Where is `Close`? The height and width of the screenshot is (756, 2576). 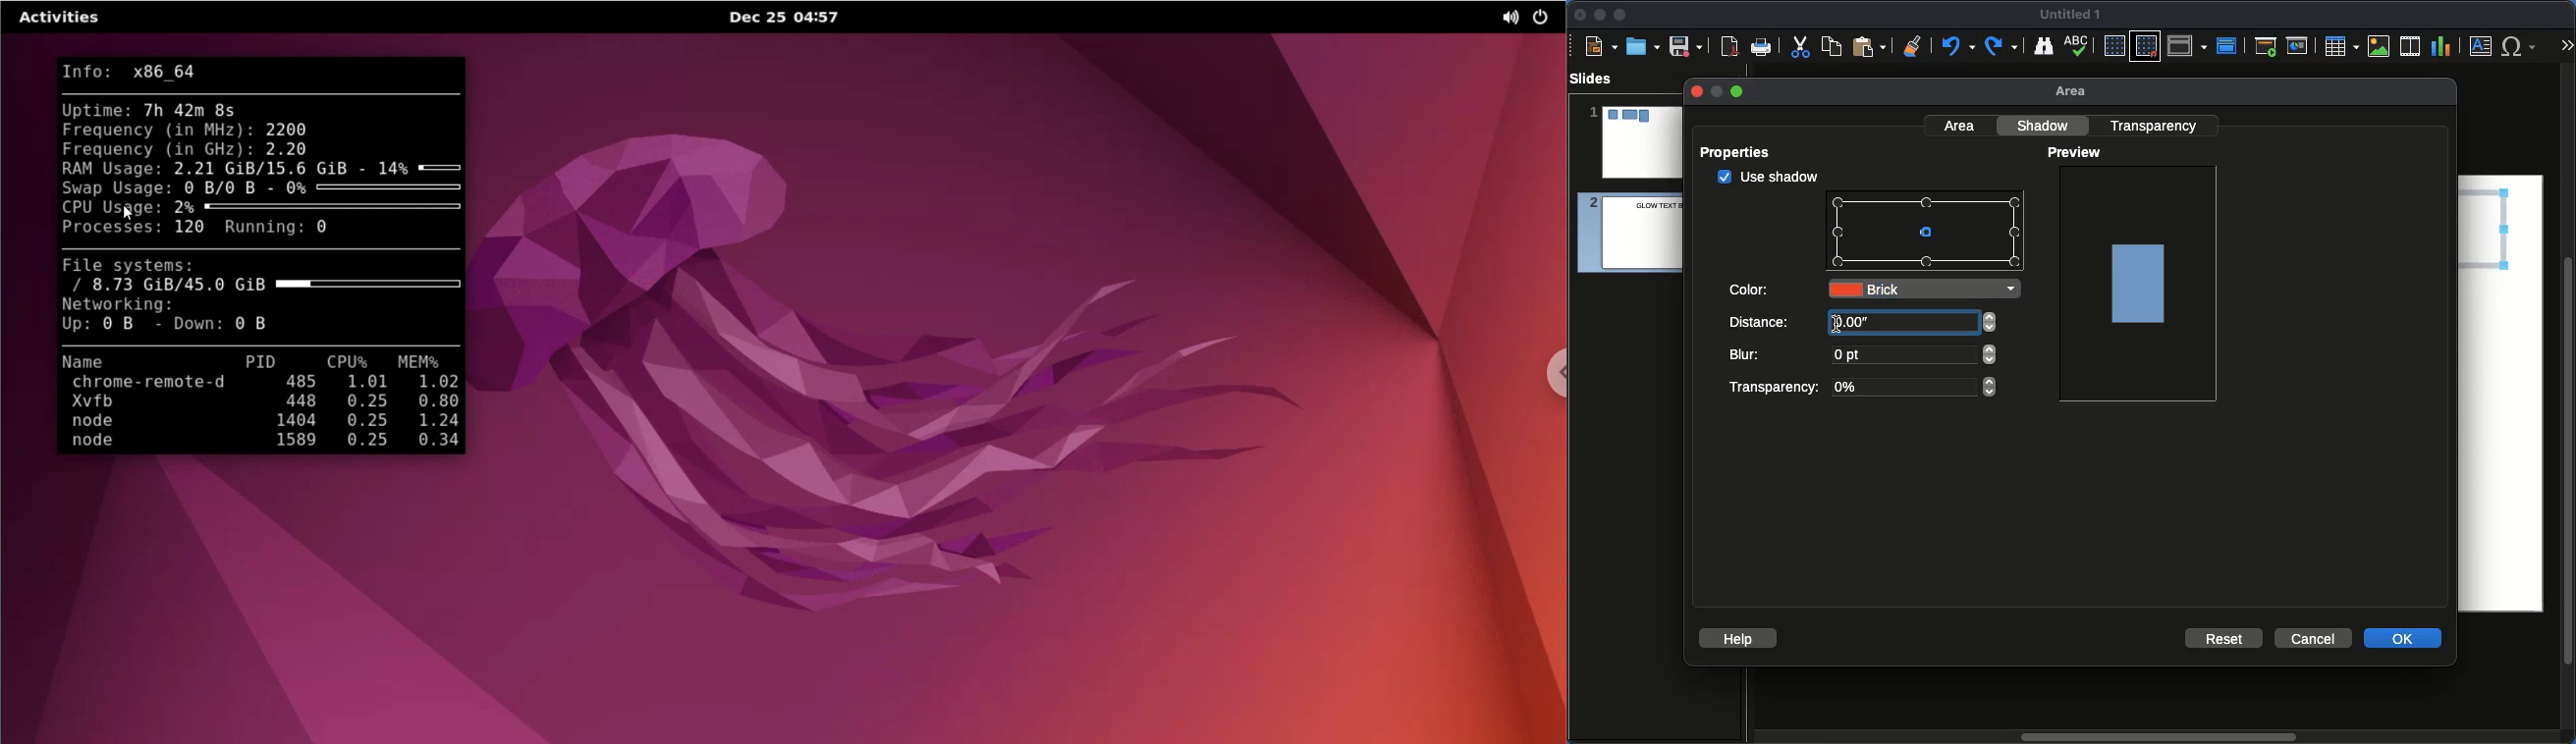
Close is located at coordinates (1581, 15).